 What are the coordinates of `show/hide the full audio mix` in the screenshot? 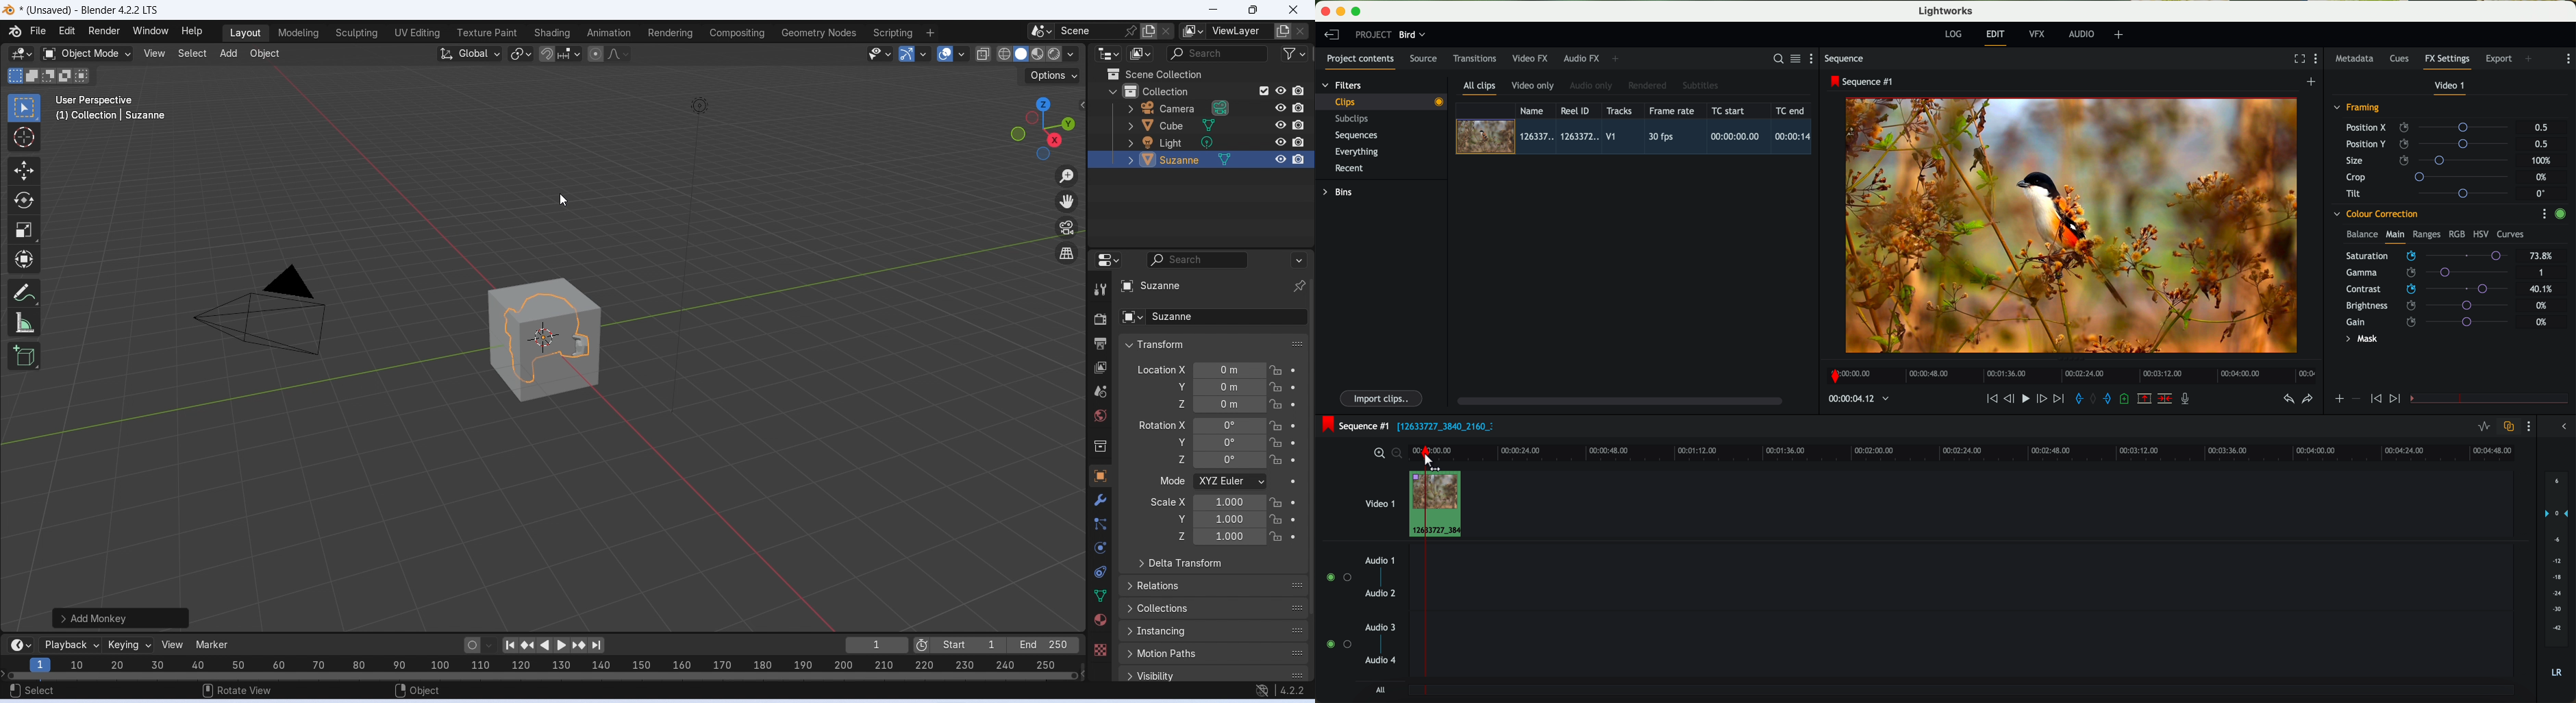 It's located at (2561, 427).